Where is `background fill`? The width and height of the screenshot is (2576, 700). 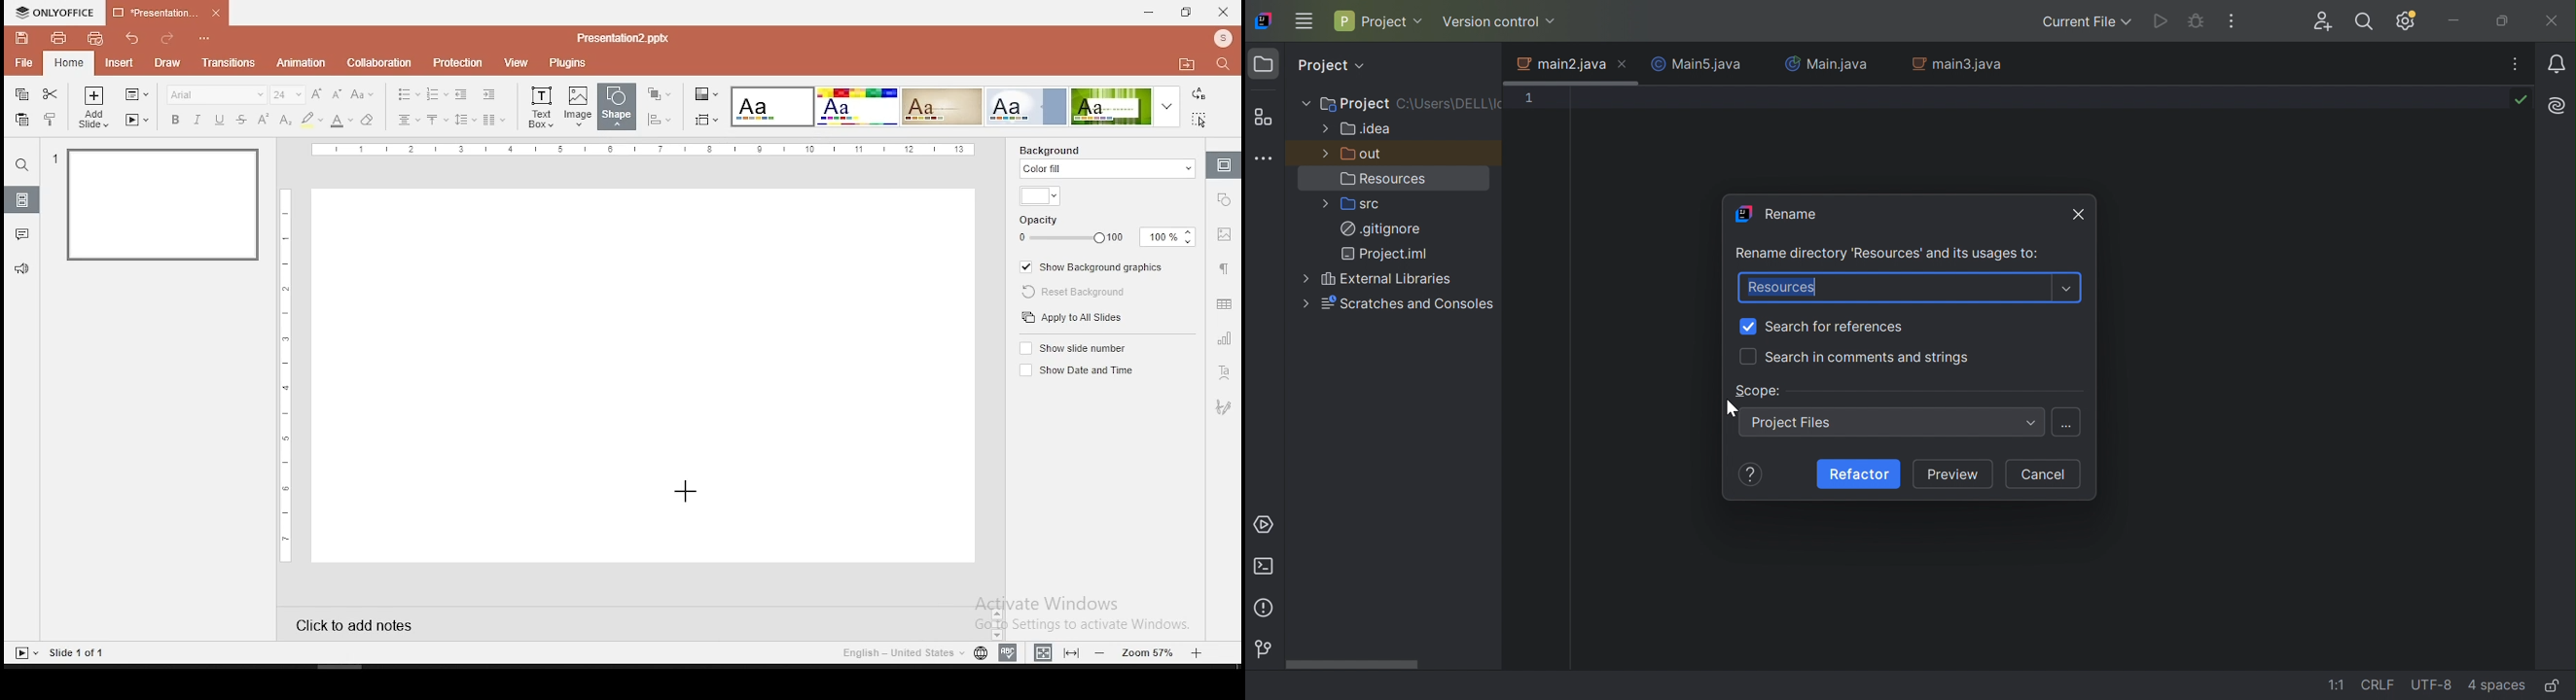 background fill is located at coordinates (1108, 163).